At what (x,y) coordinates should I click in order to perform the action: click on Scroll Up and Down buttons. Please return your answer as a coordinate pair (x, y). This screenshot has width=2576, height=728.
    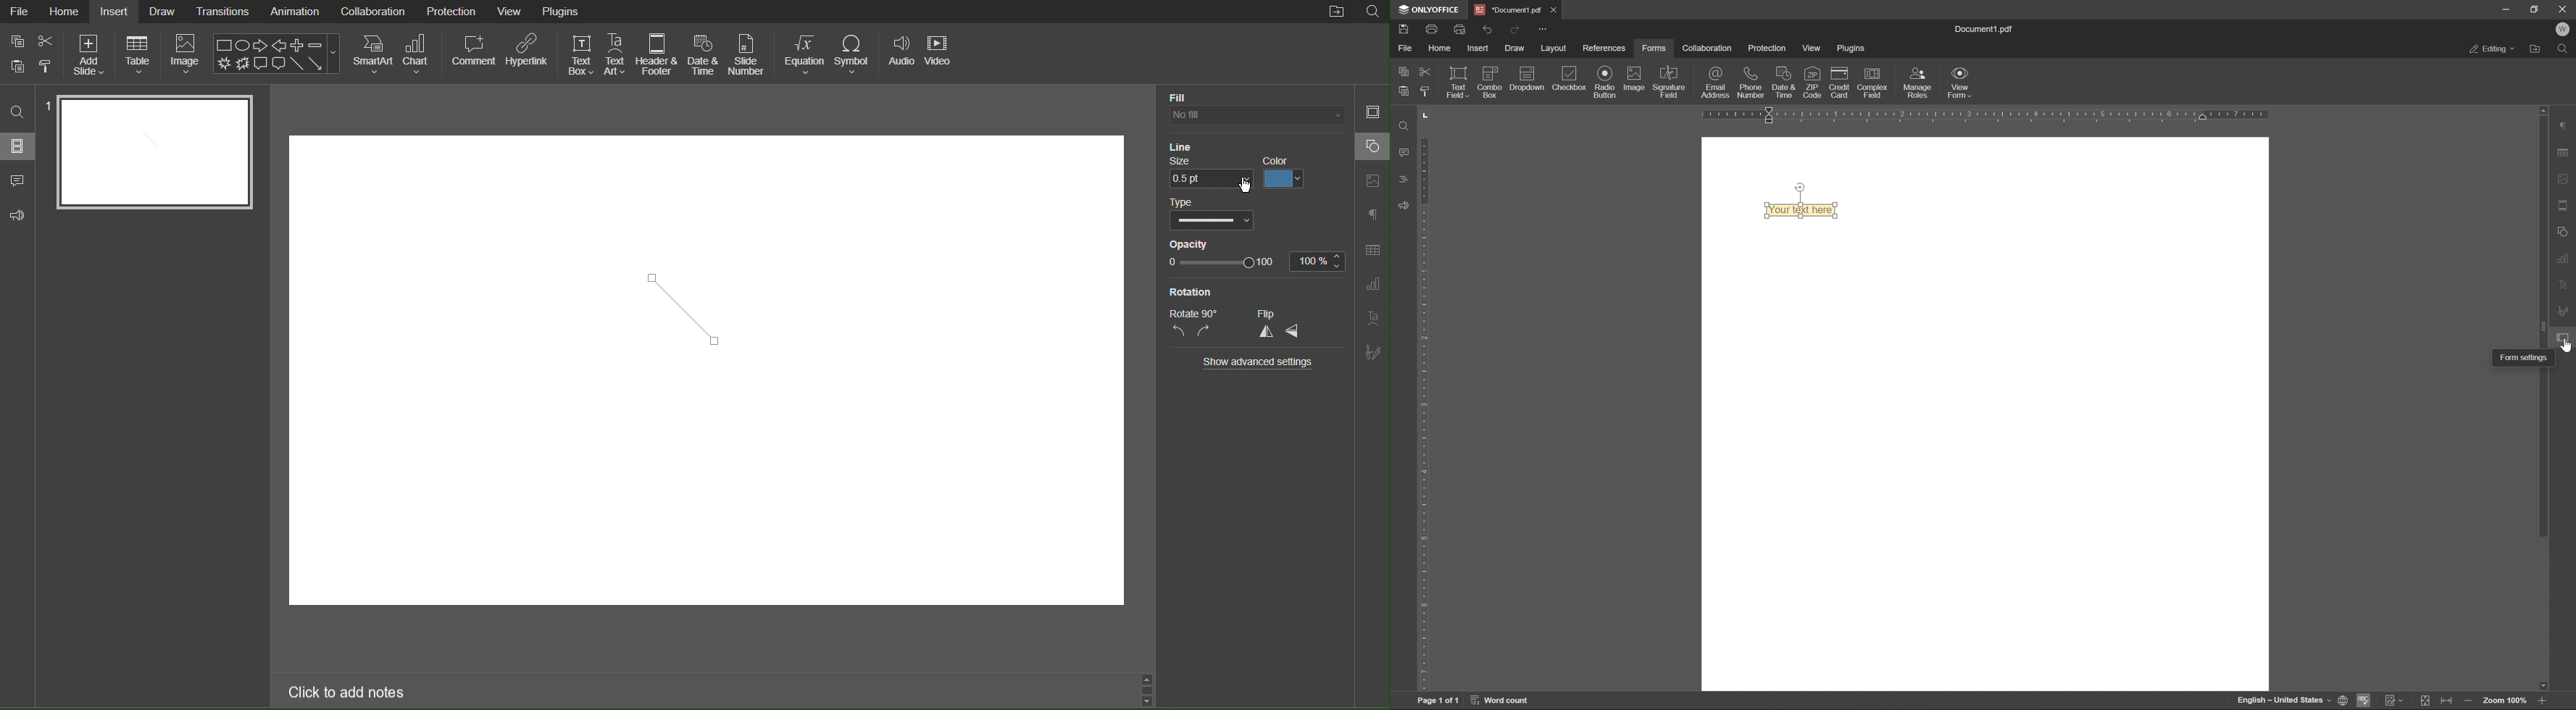
    Looking at the image, I should click on (1146, 688).